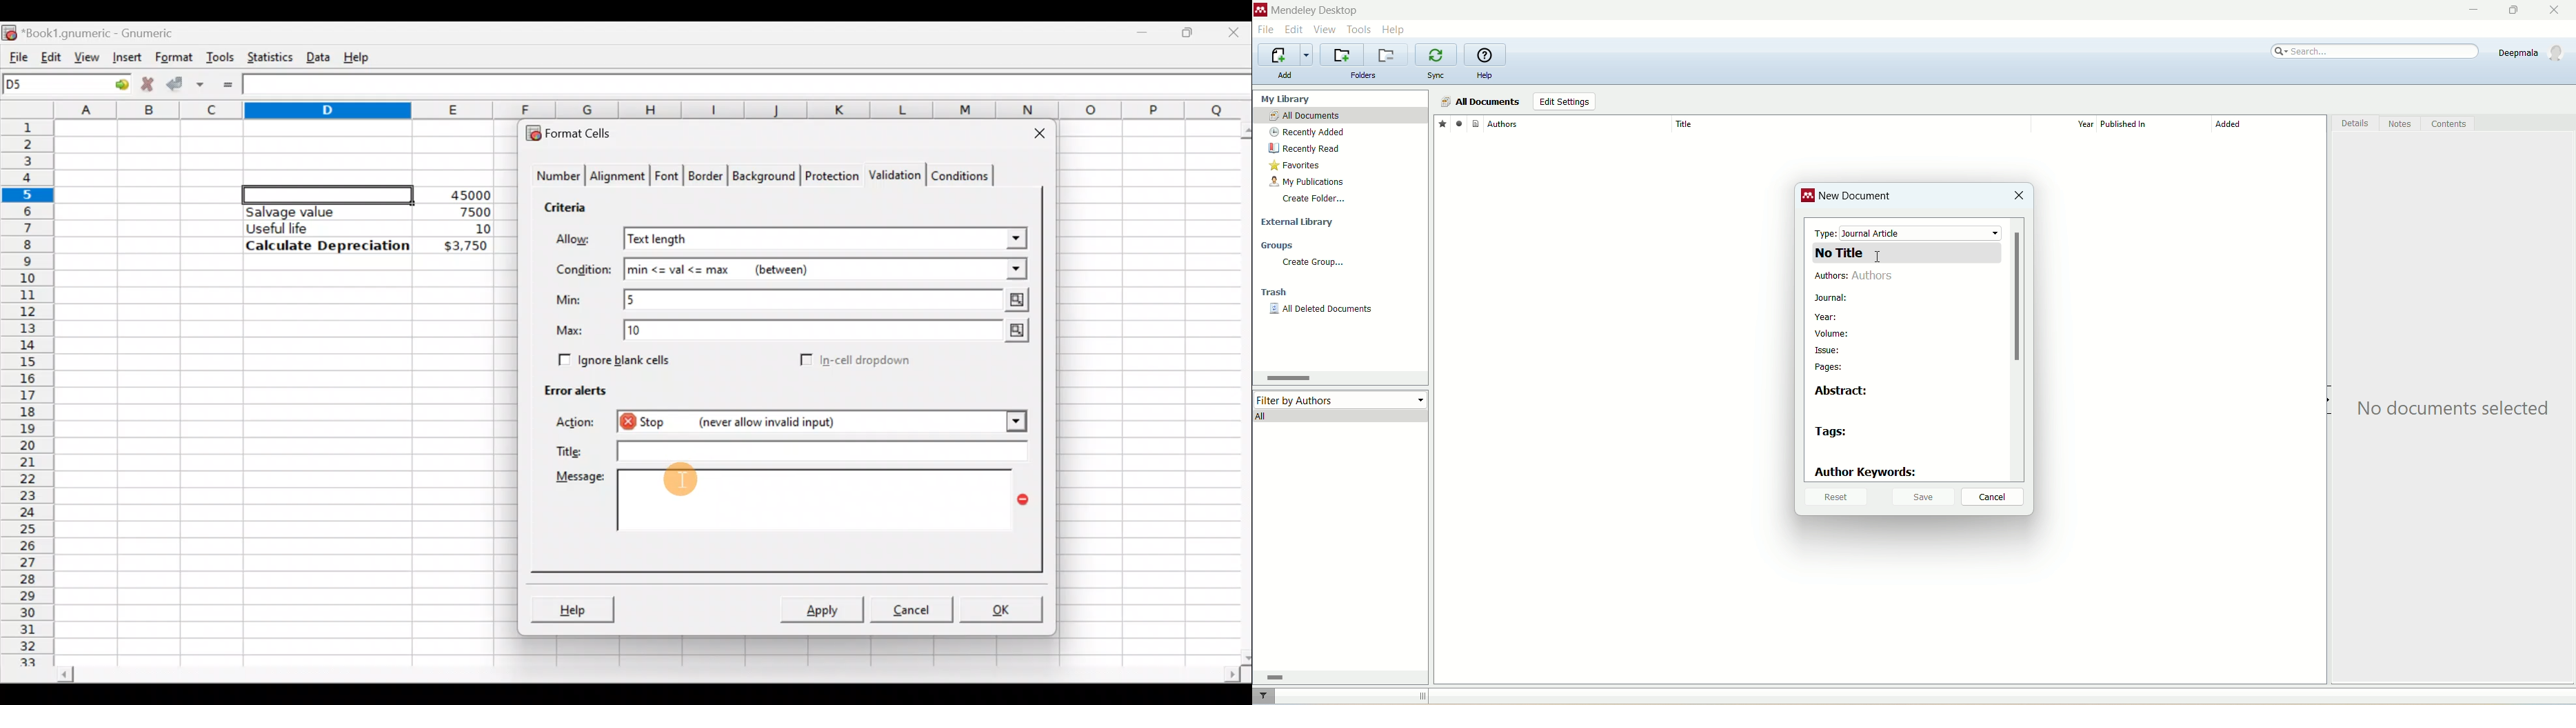  I want to click on OK, so click(1000, 609).